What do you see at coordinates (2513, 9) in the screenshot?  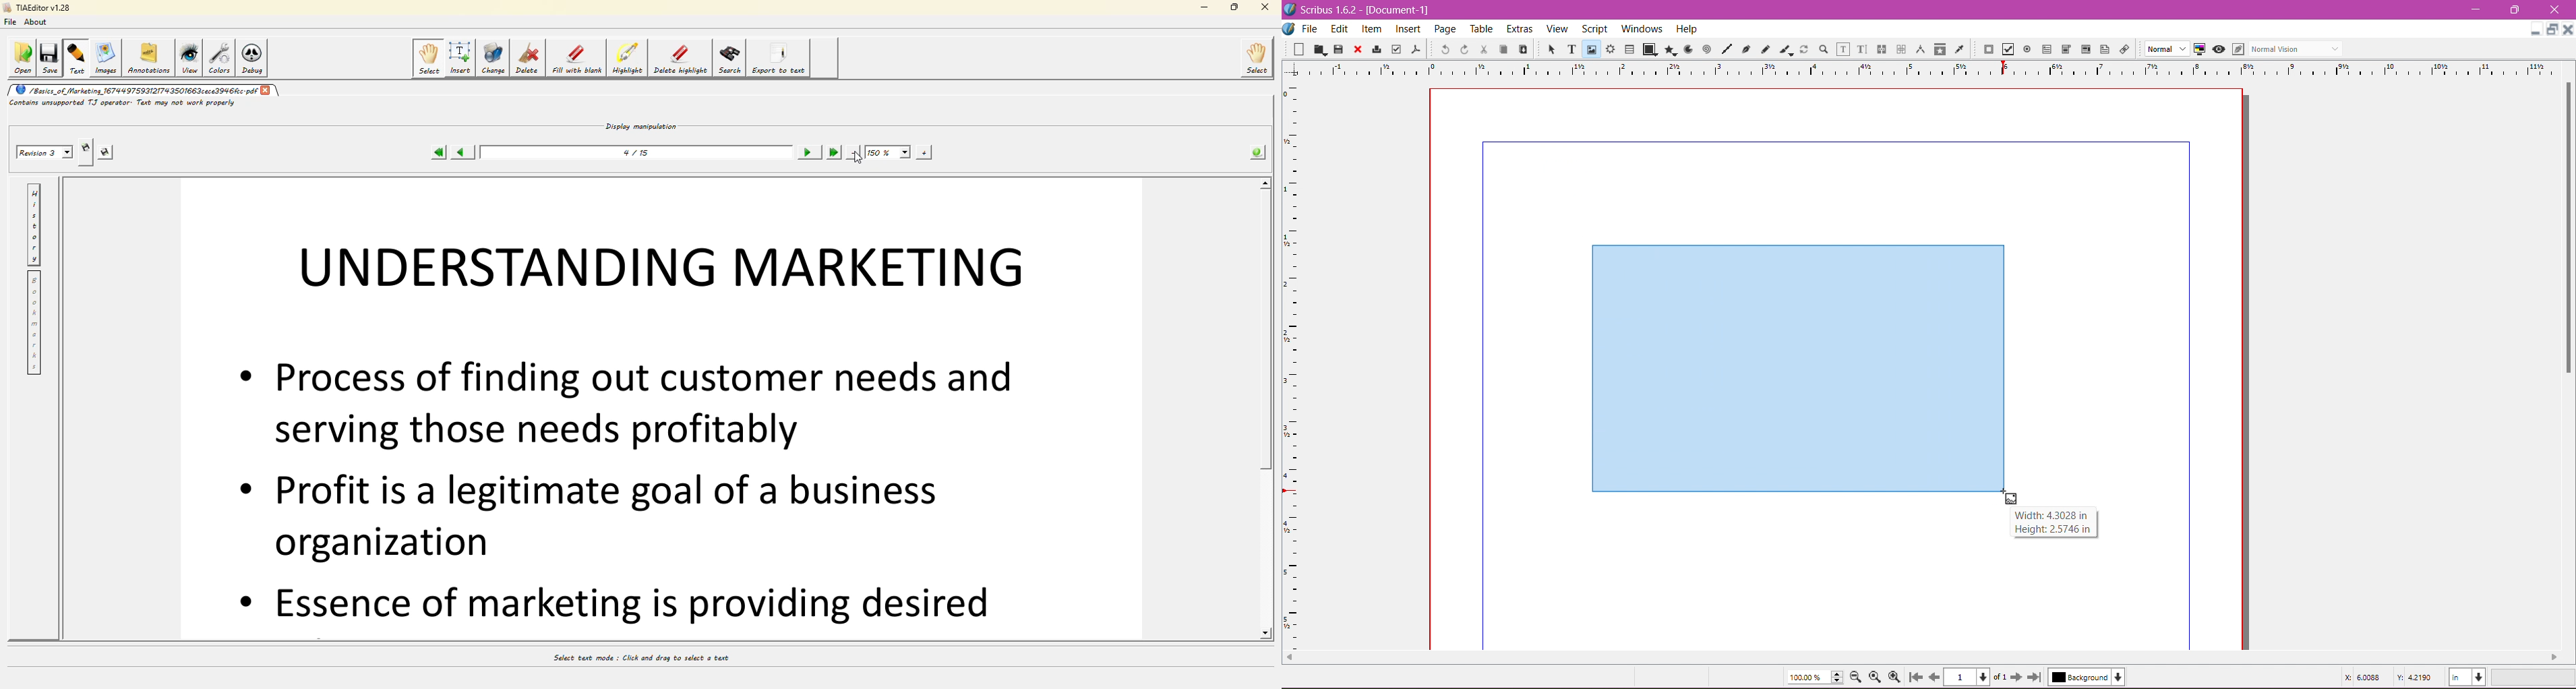 I see `Restore Down` at bounding box center [2513, 9].